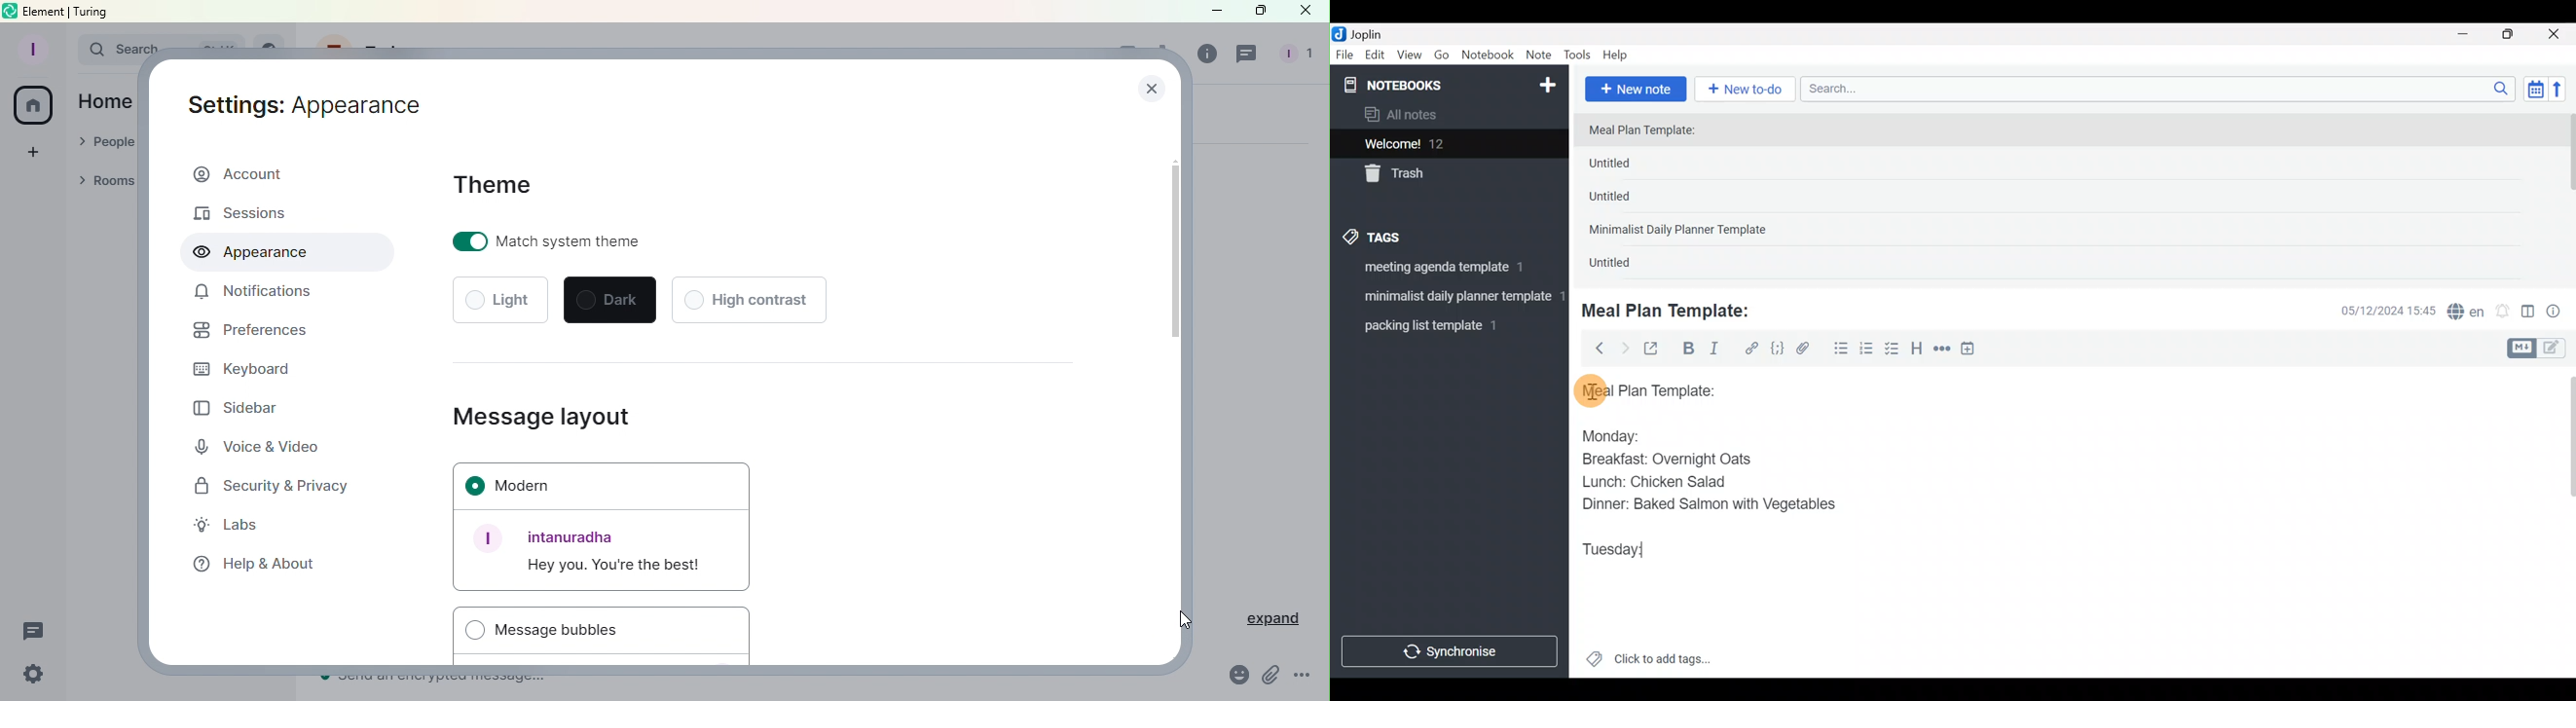  What do you see at coordinates (2529, 313) in the screenshot?
I see `Toggle editor layout` at bounding box center [2529, 313].